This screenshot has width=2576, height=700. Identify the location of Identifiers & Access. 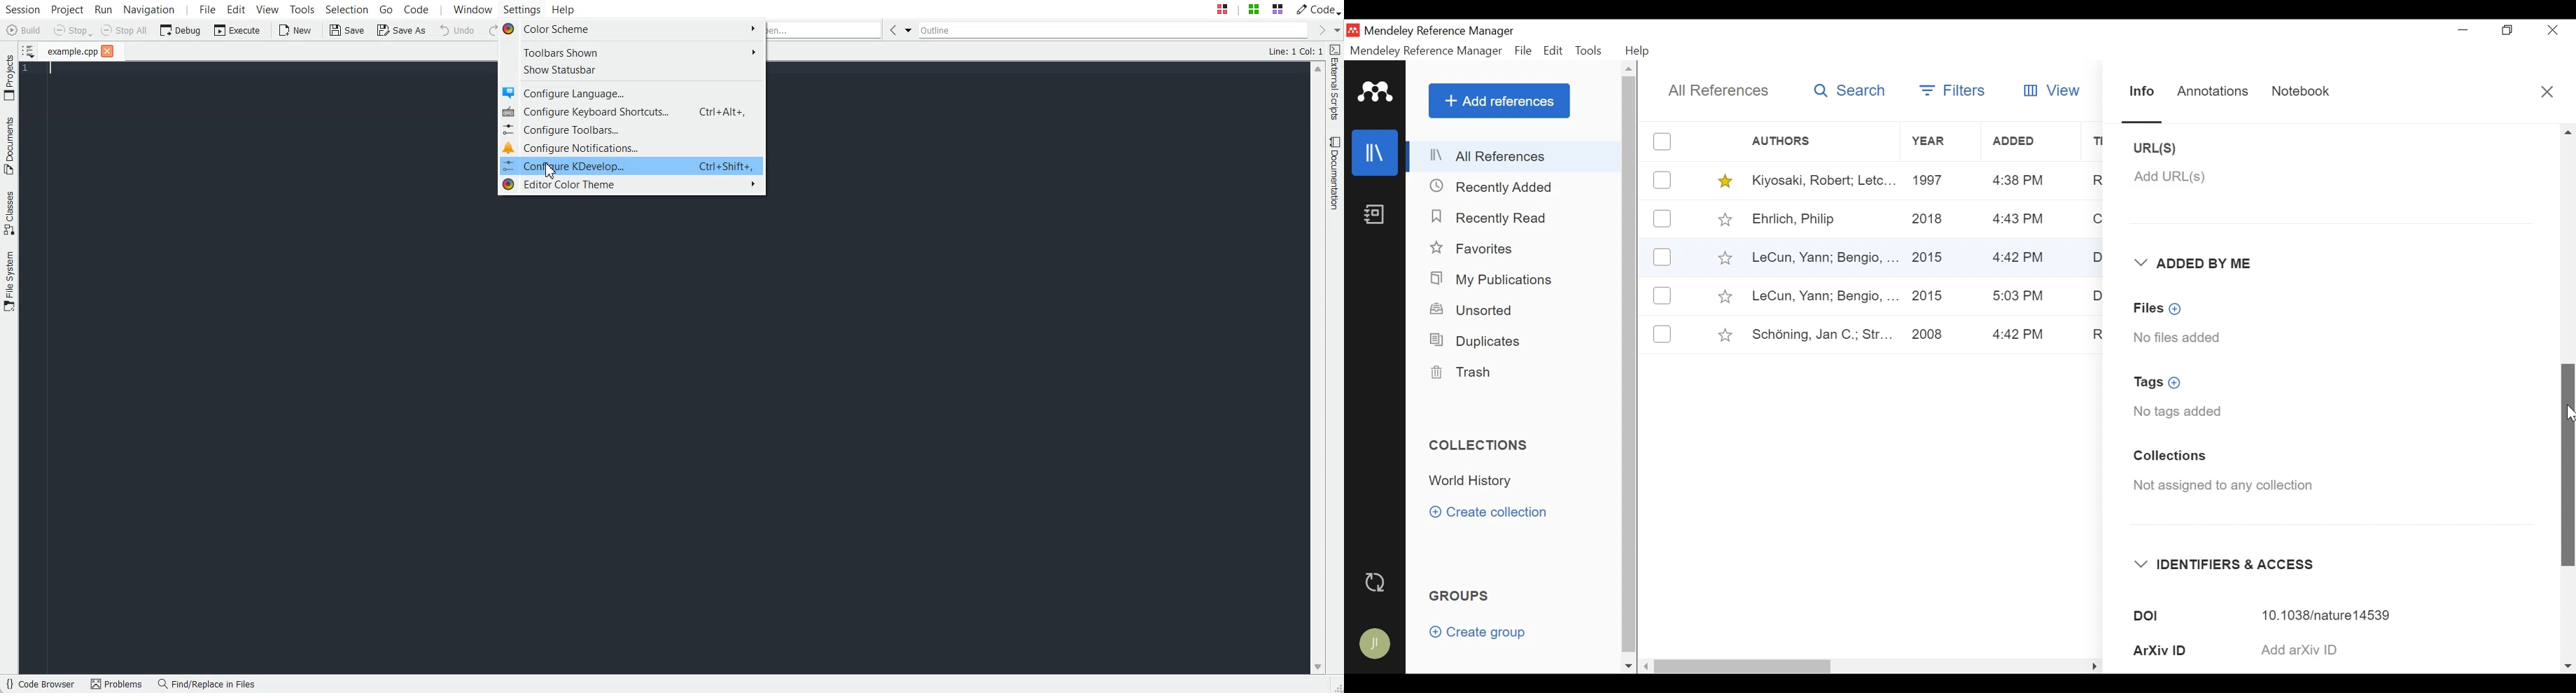
(2228, 565).